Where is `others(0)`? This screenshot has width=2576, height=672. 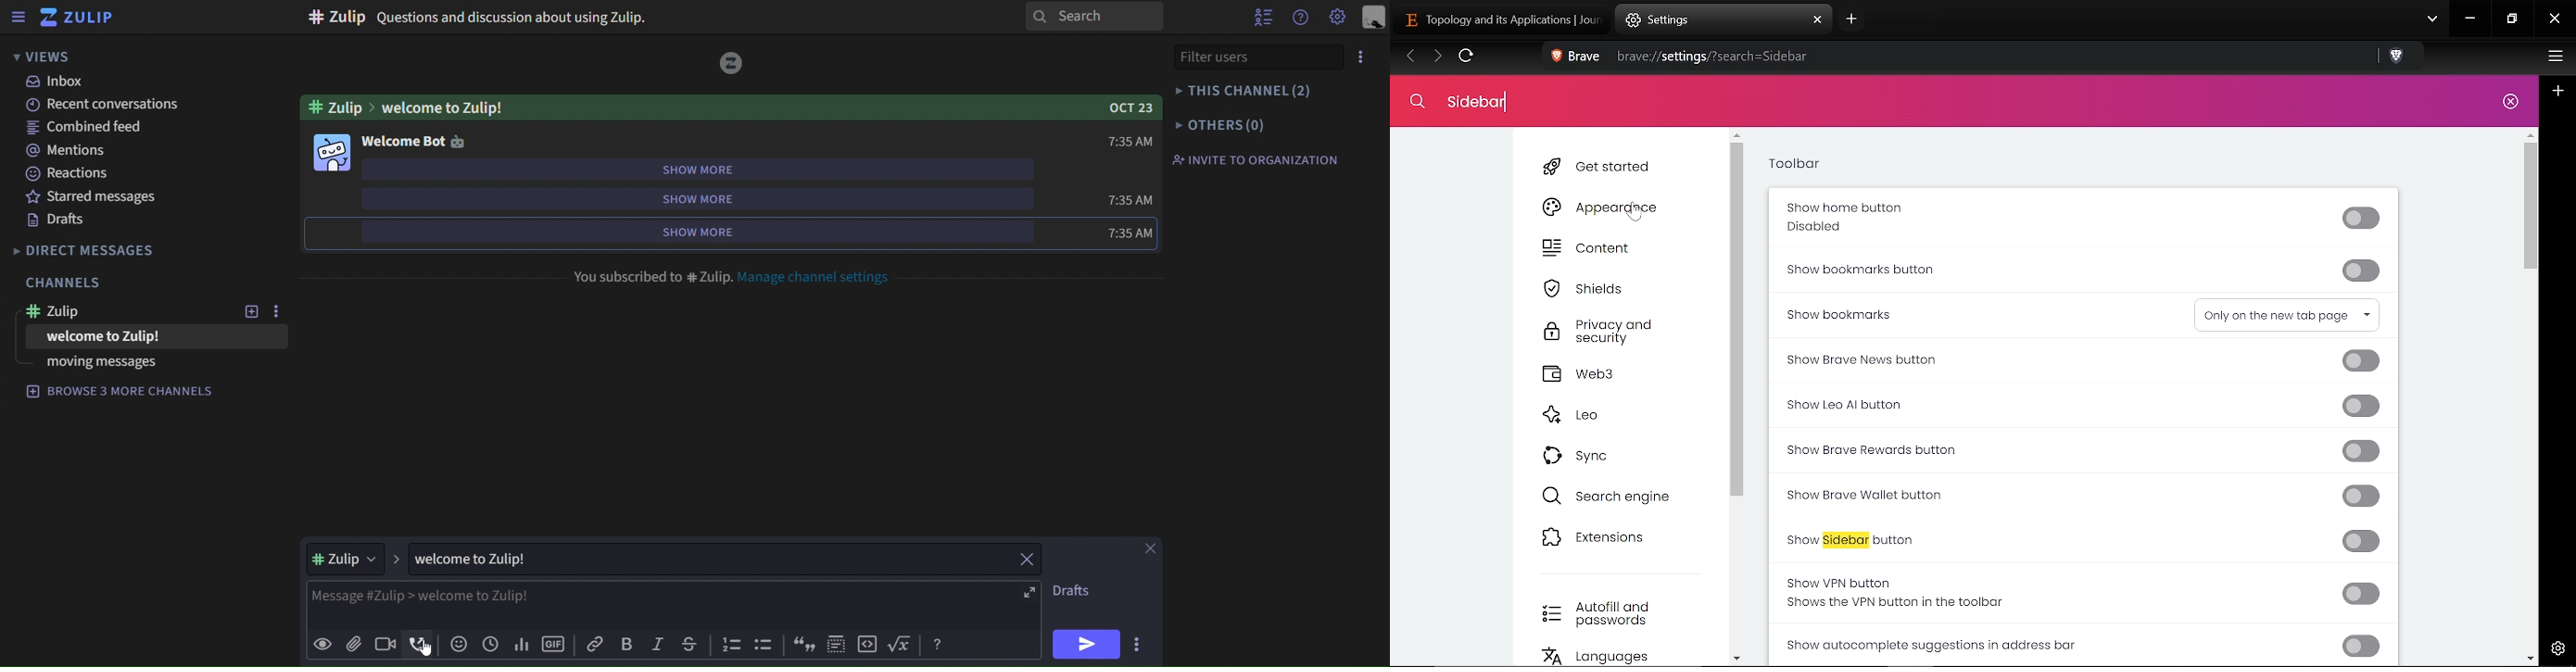 others(0) is located at coordinates (1220, 126).